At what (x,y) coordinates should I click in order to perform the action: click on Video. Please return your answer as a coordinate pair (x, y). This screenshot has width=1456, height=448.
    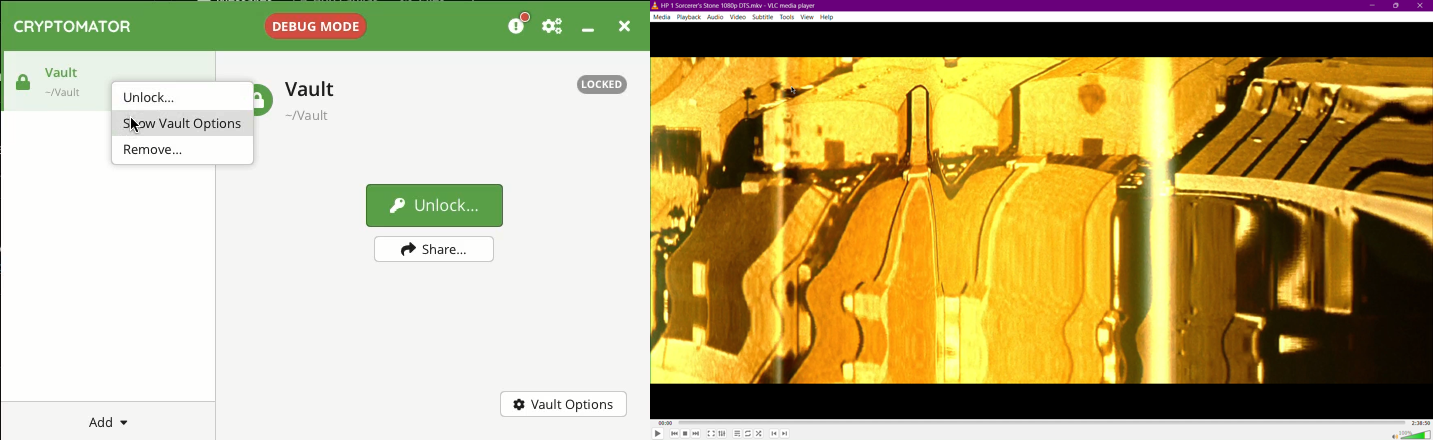
    Looking at the image, I should click on (1042, 221).